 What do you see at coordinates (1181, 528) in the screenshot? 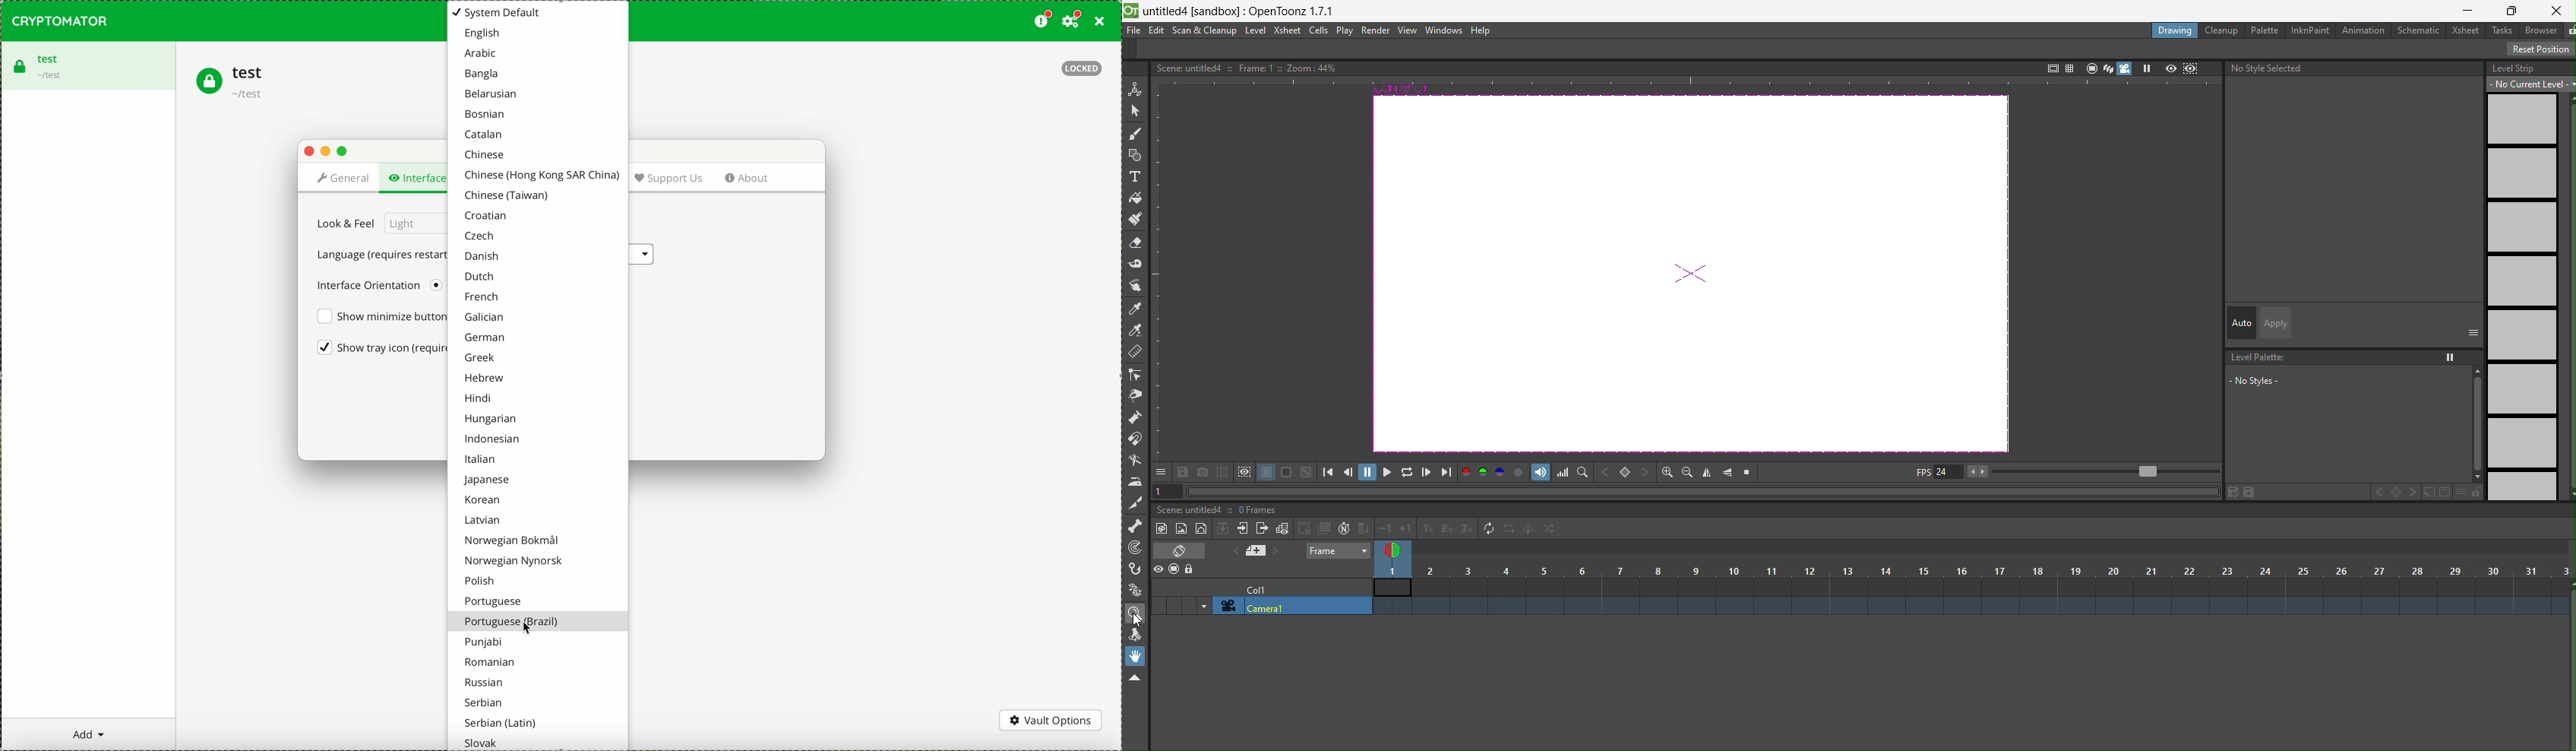
I see `new  toonz vector level` at bounding box center [1181, 528].